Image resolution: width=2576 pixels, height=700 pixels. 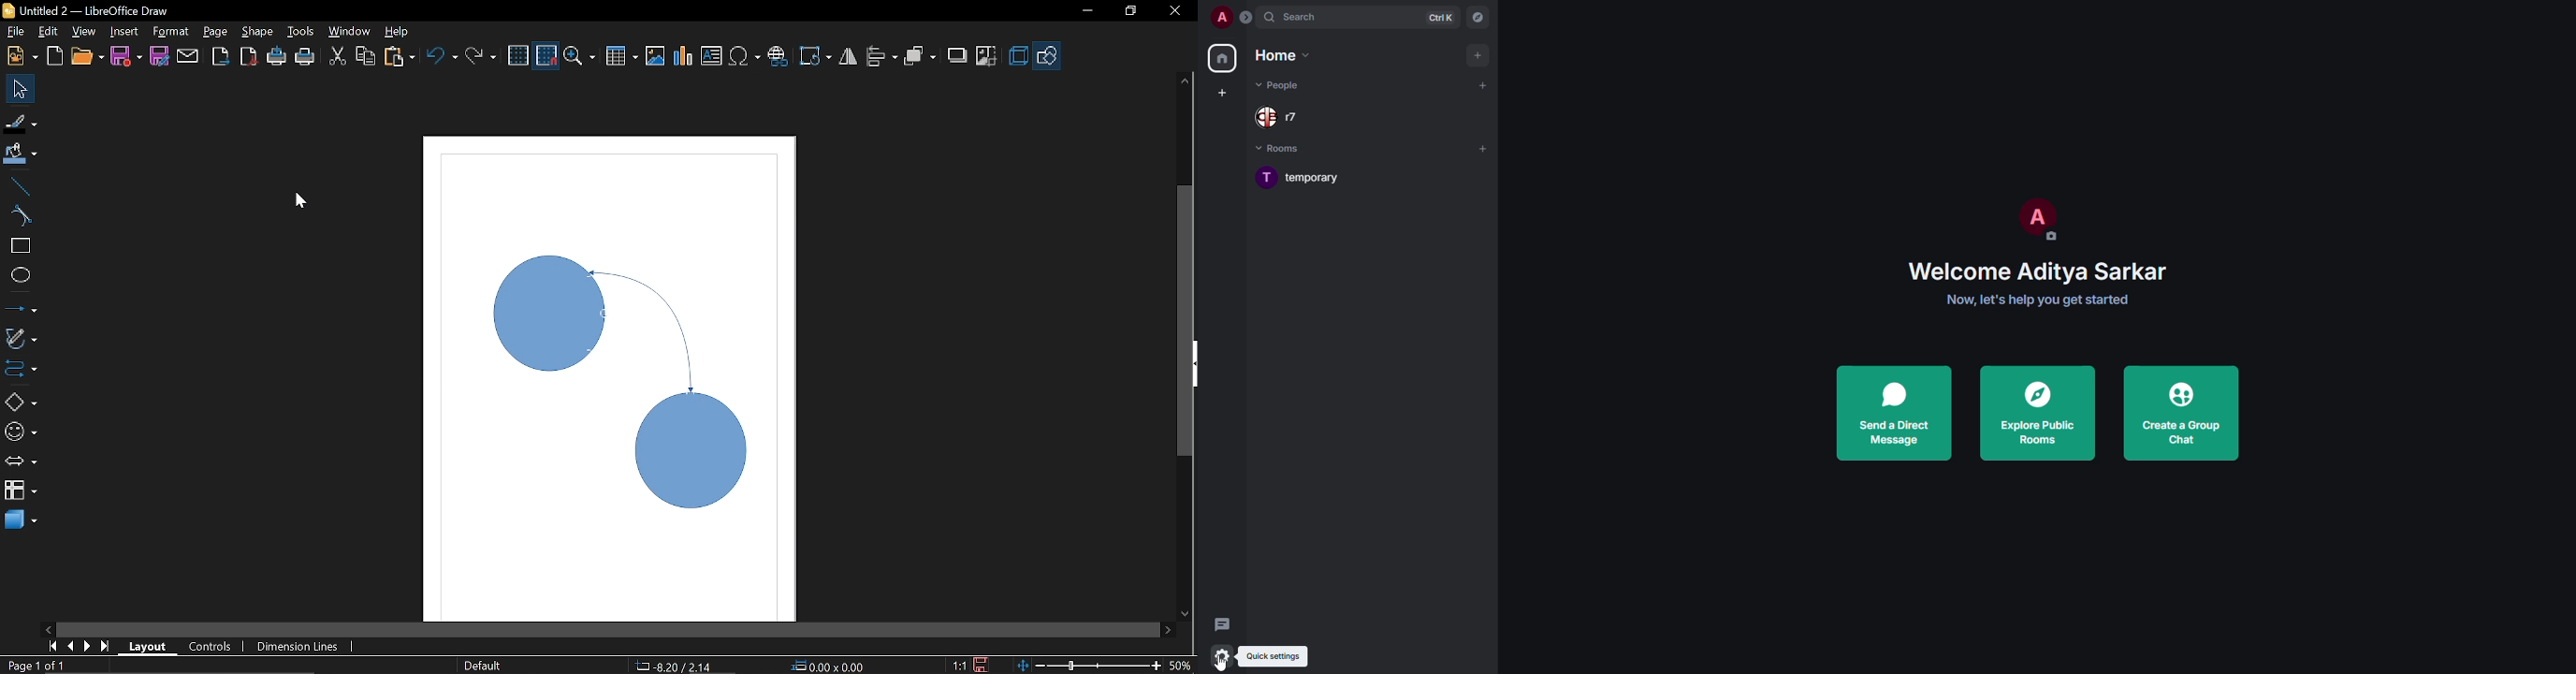 I want to click on Insert text, so click(x=713, y=57).